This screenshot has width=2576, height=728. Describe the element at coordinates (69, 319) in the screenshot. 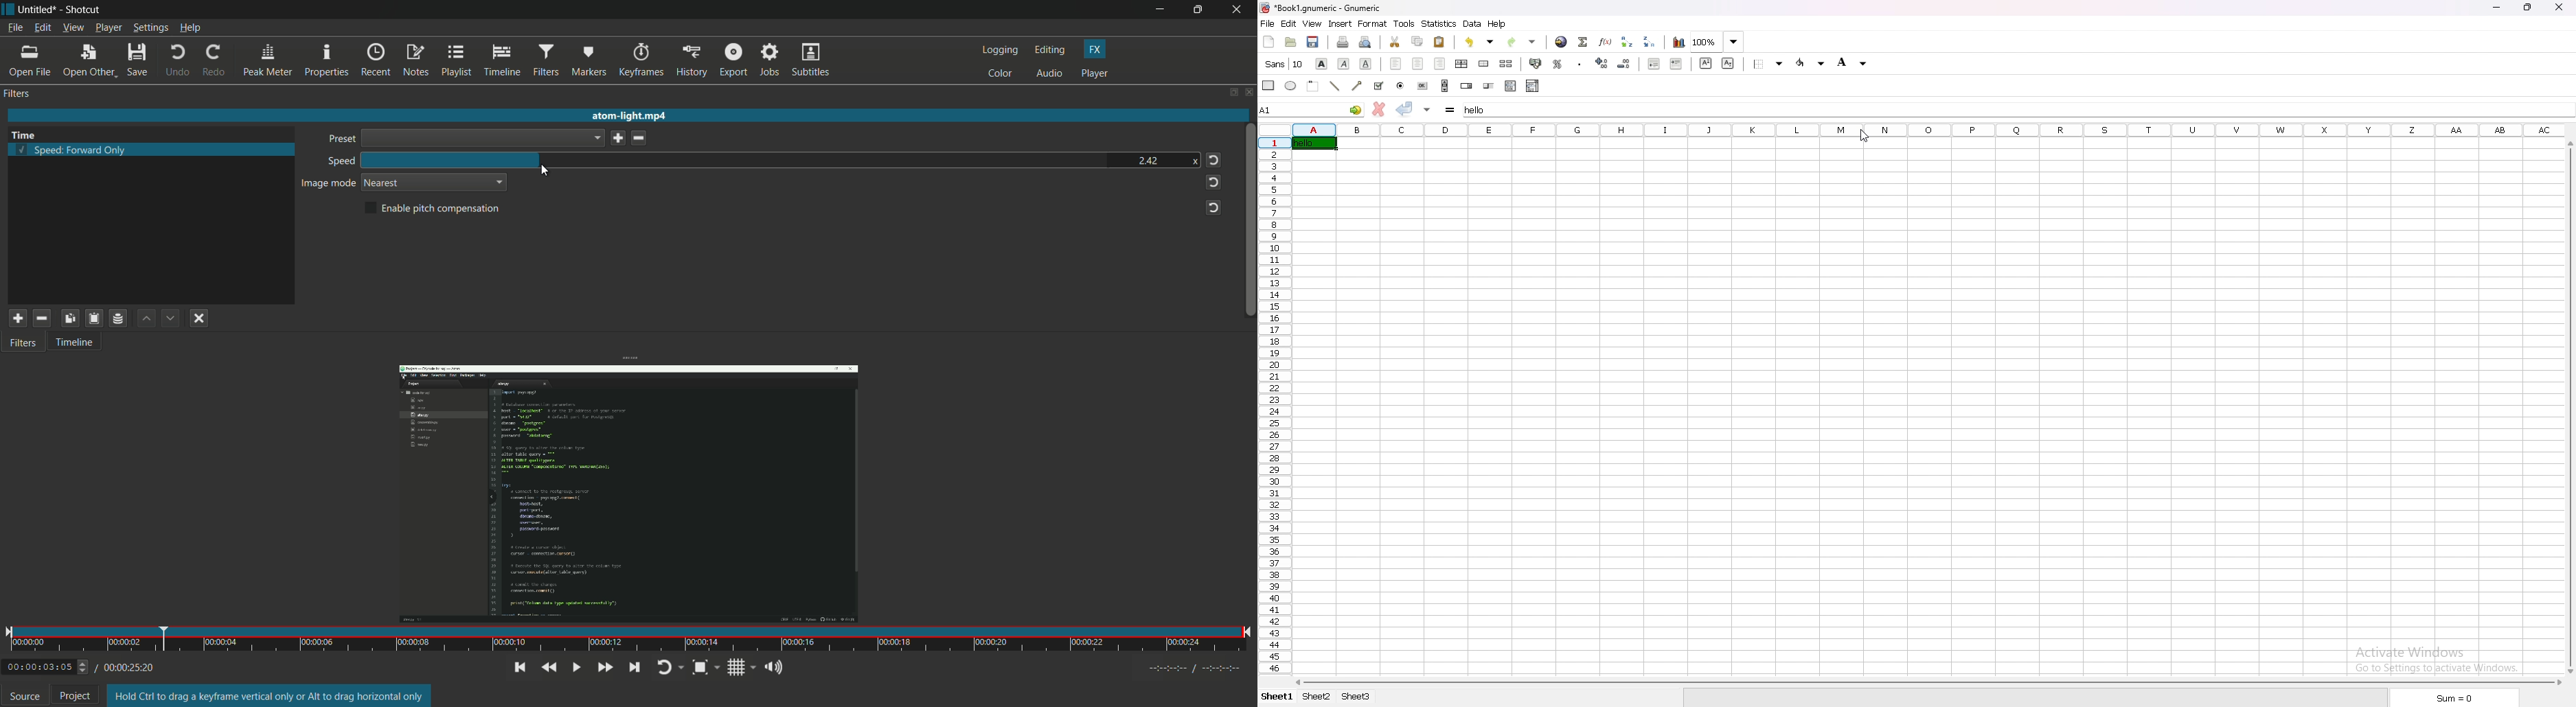

I see `copy checked filter` at that location.